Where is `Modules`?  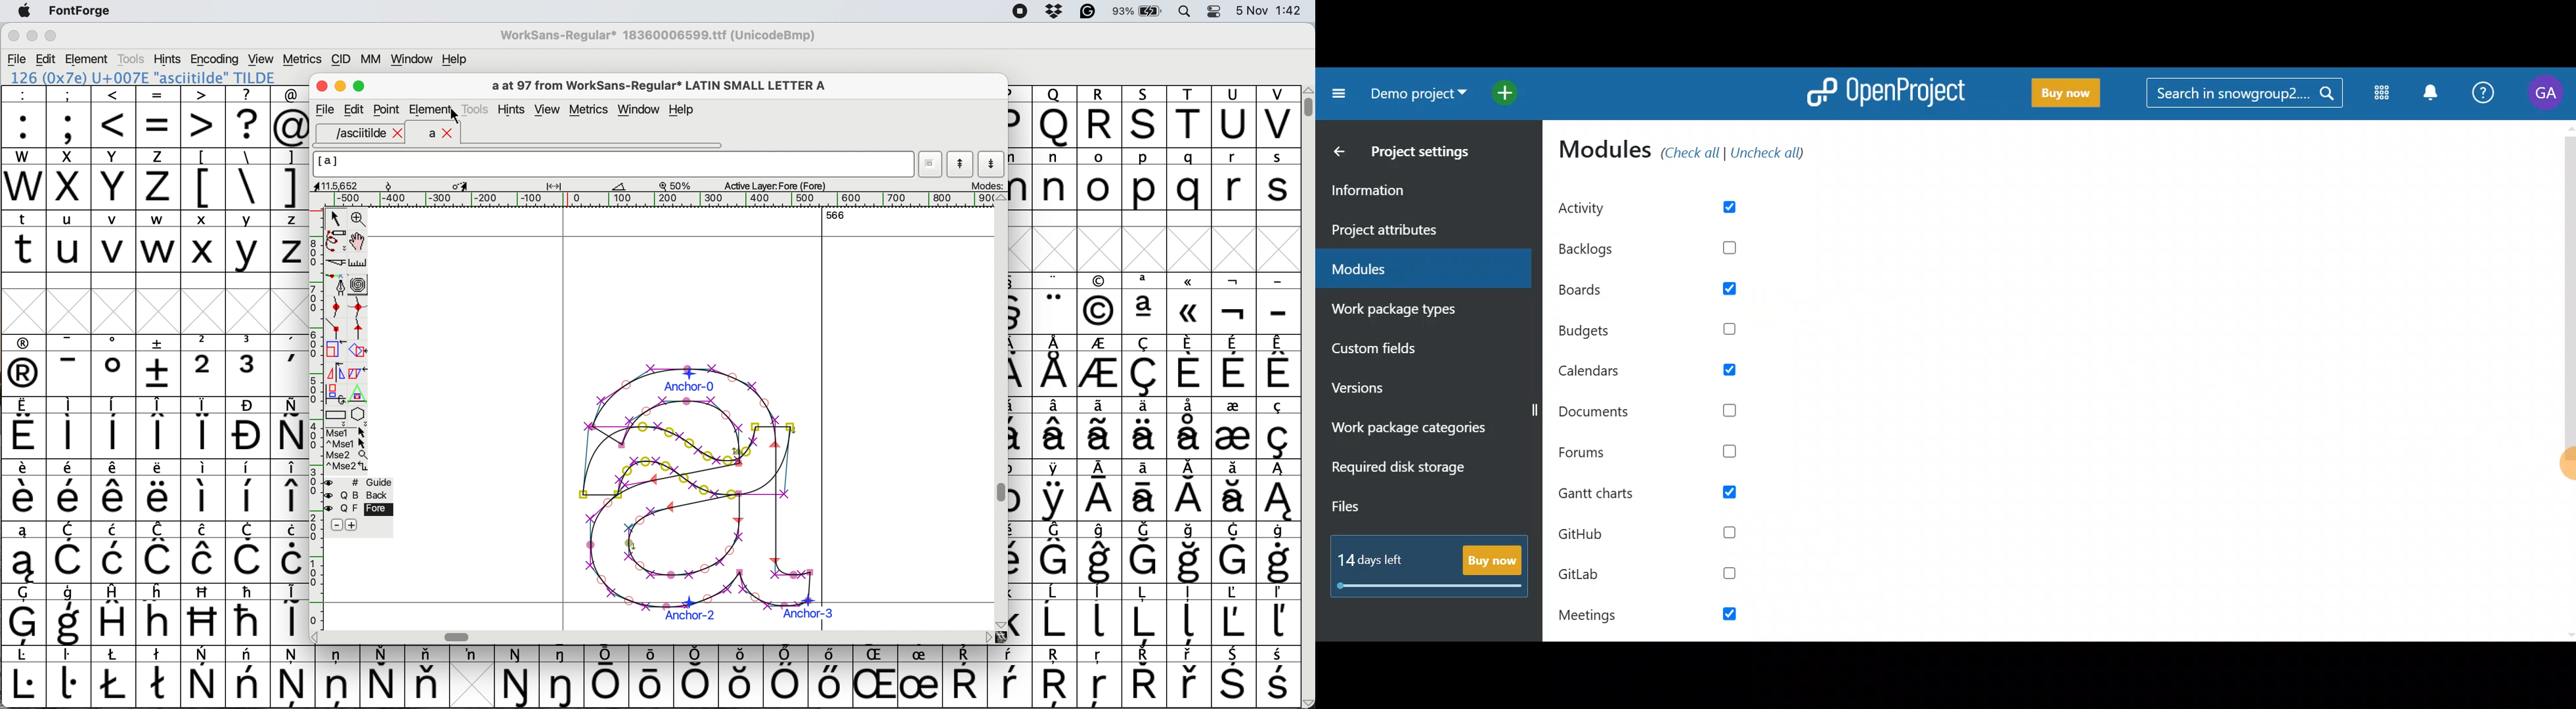
Modules is located at coordinates (2384, 93).